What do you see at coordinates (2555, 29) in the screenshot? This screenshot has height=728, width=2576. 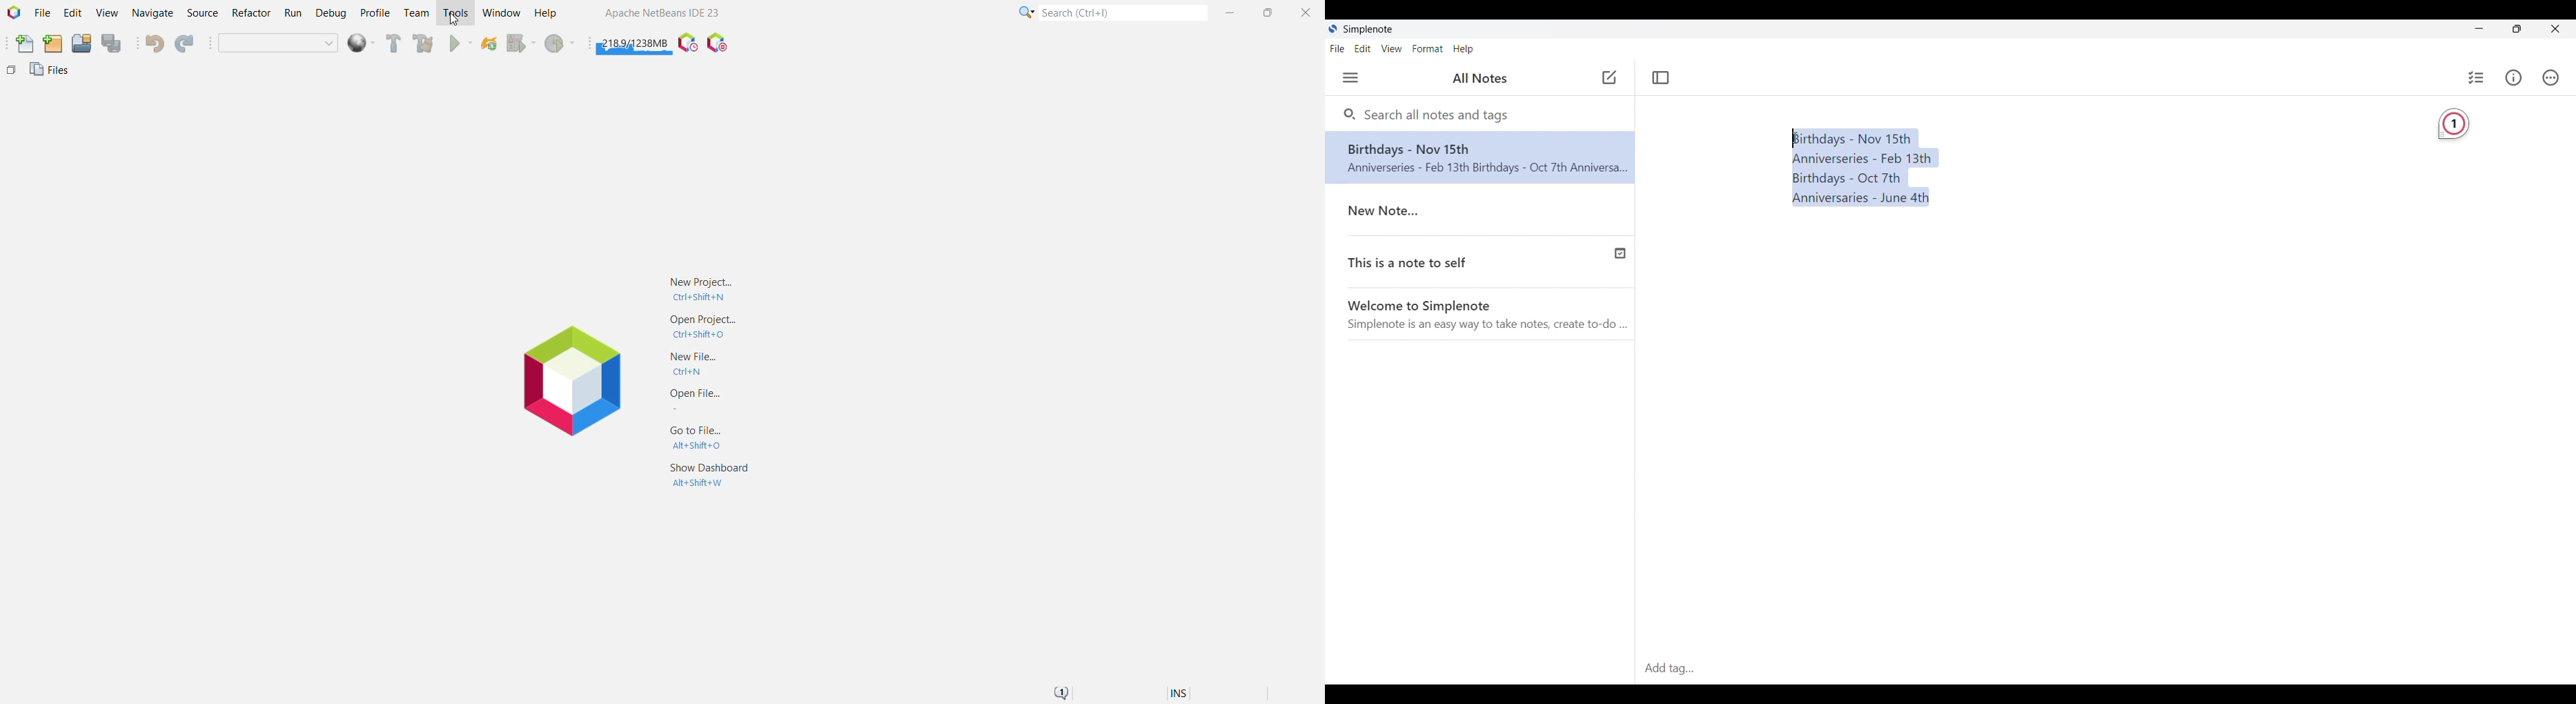 I see `Close interface` at bounding box center [2555, 29].